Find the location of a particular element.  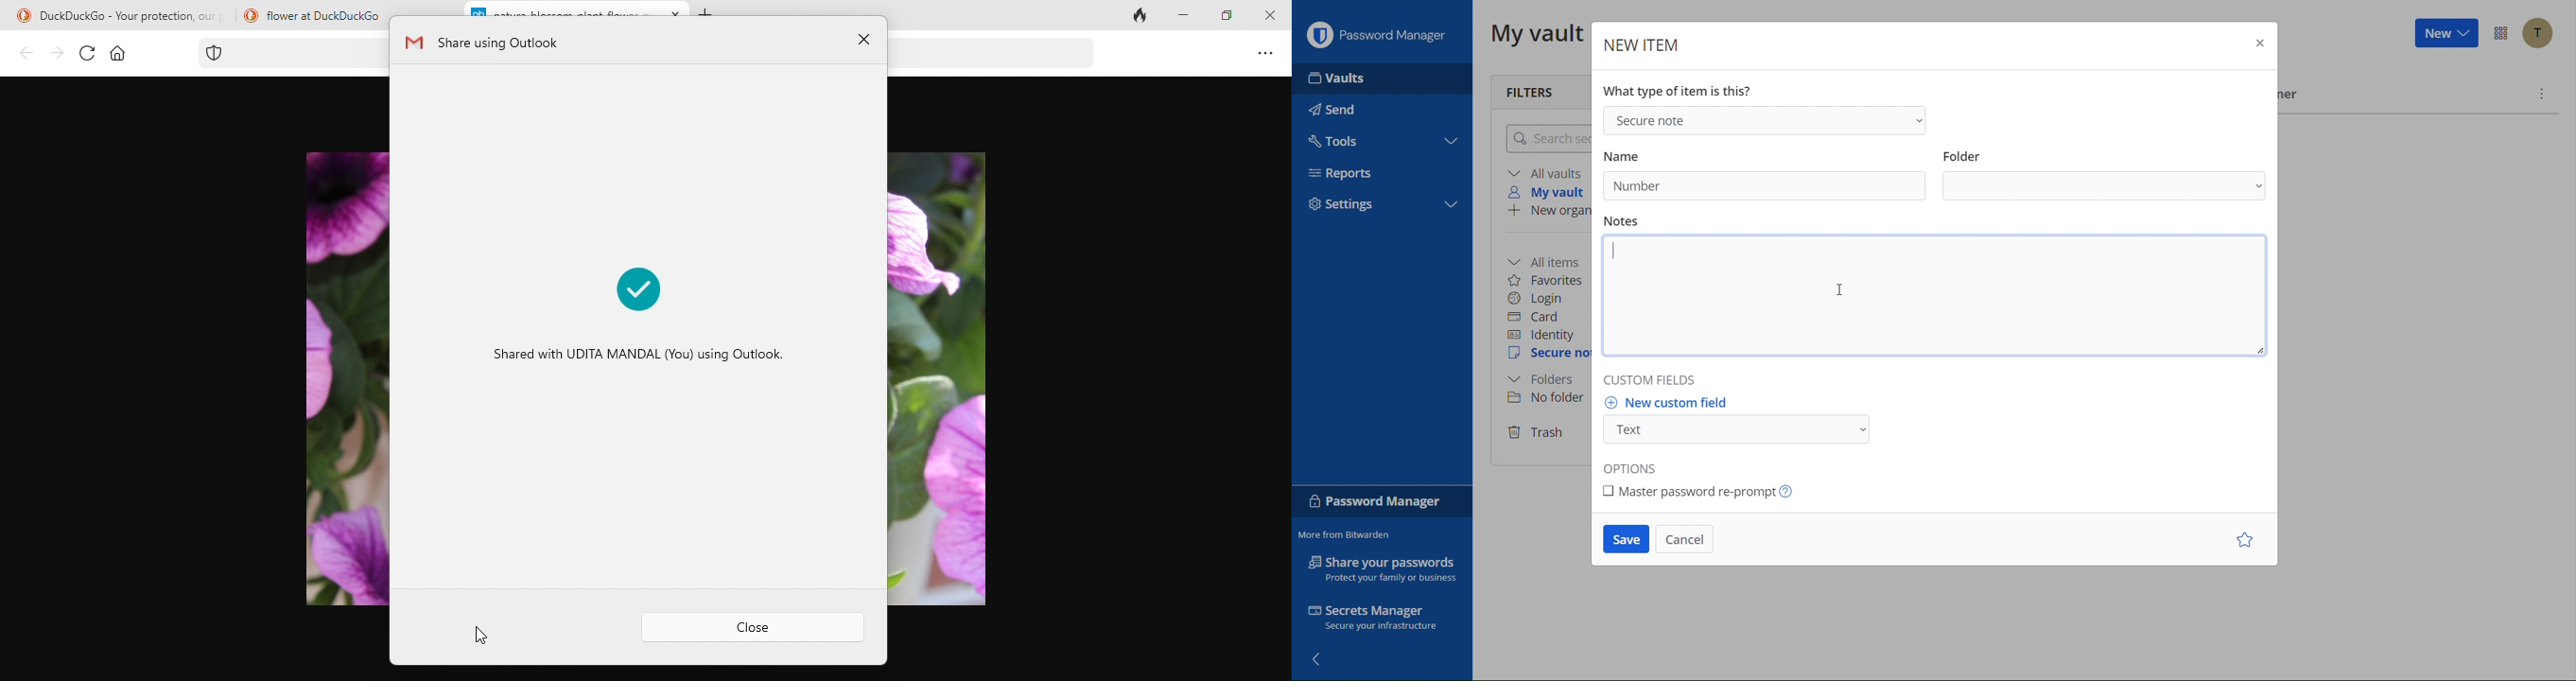

add is located at coordinates (709, 9).